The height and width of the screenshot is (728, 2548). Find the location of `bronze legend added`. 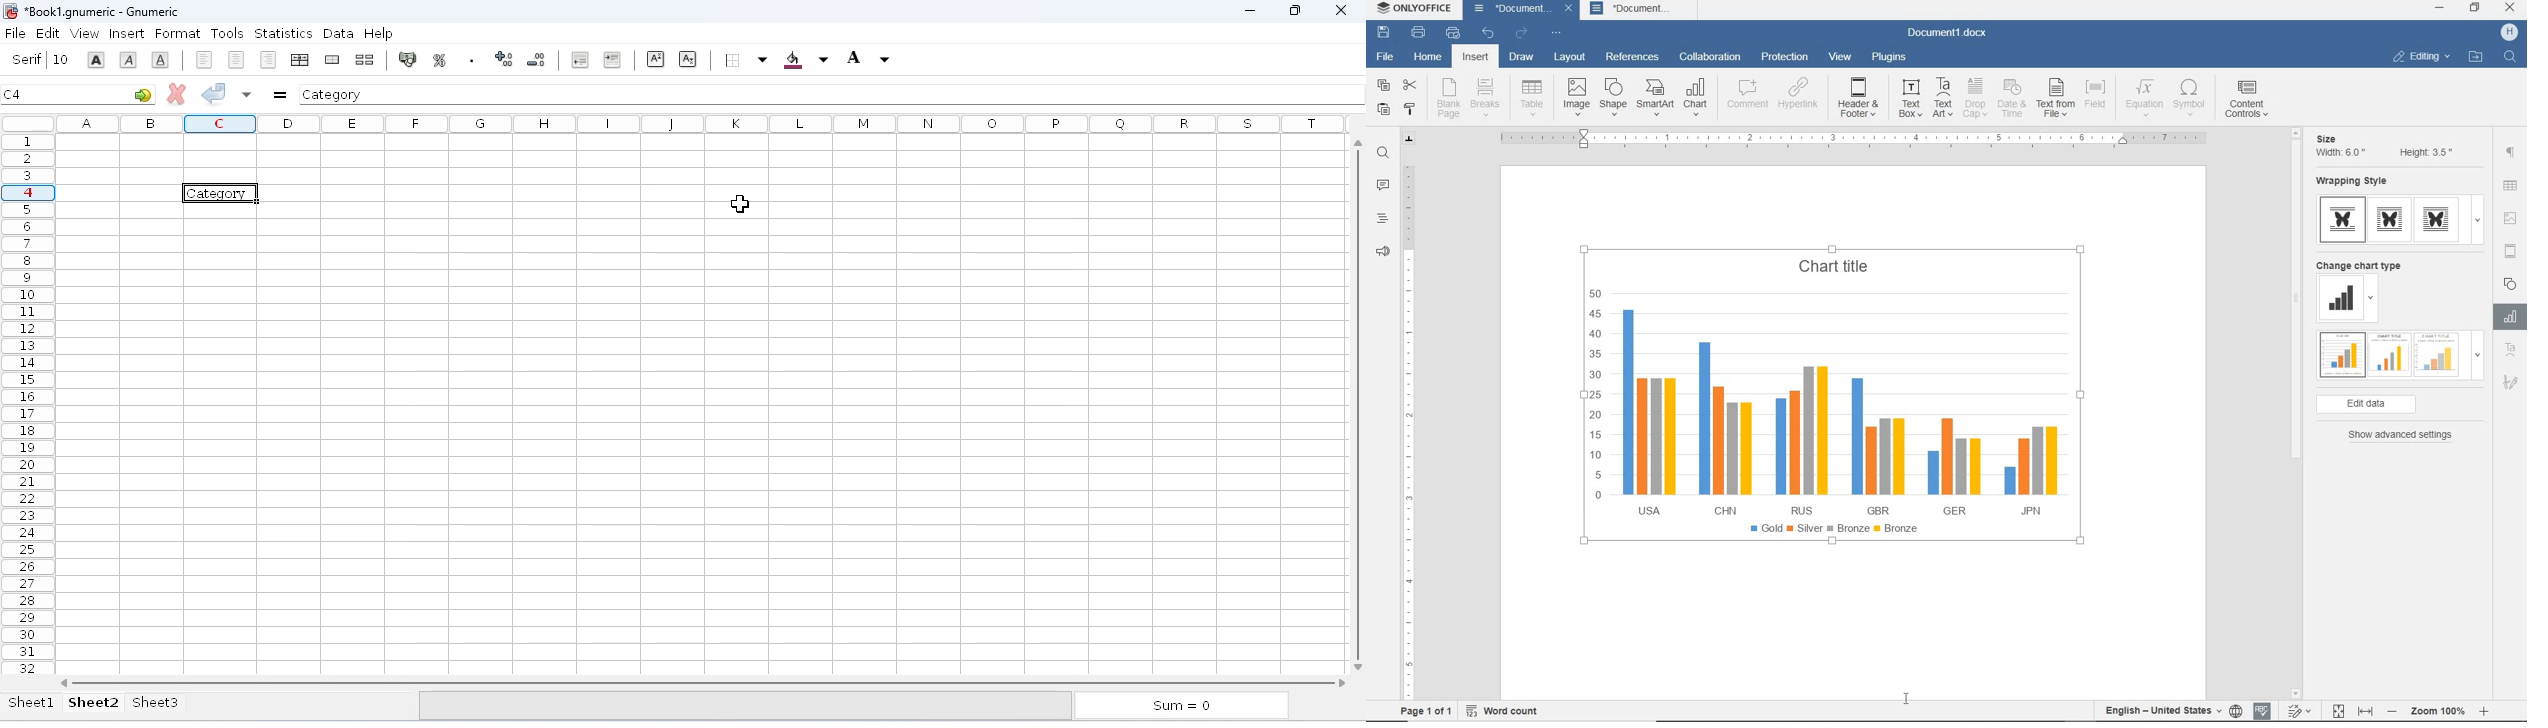

bronze legend added is located at coordinates (1835, 528).